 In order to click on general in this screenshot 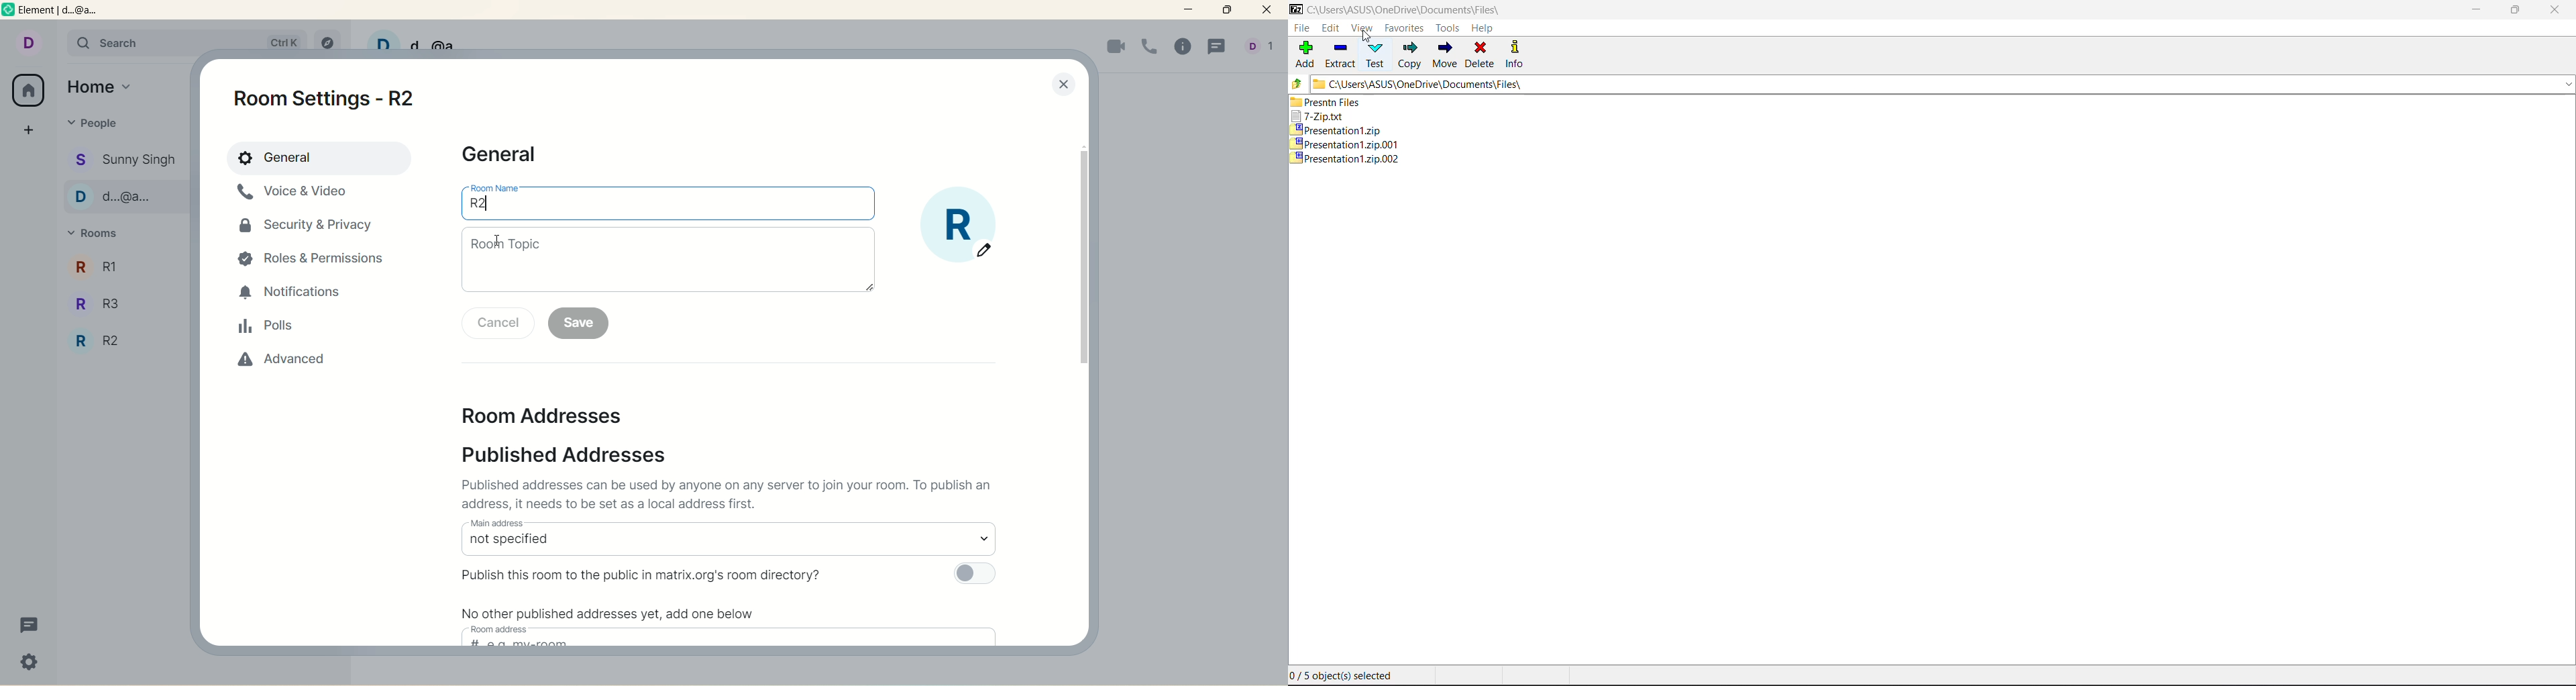, I will do `click(317, 158)`.